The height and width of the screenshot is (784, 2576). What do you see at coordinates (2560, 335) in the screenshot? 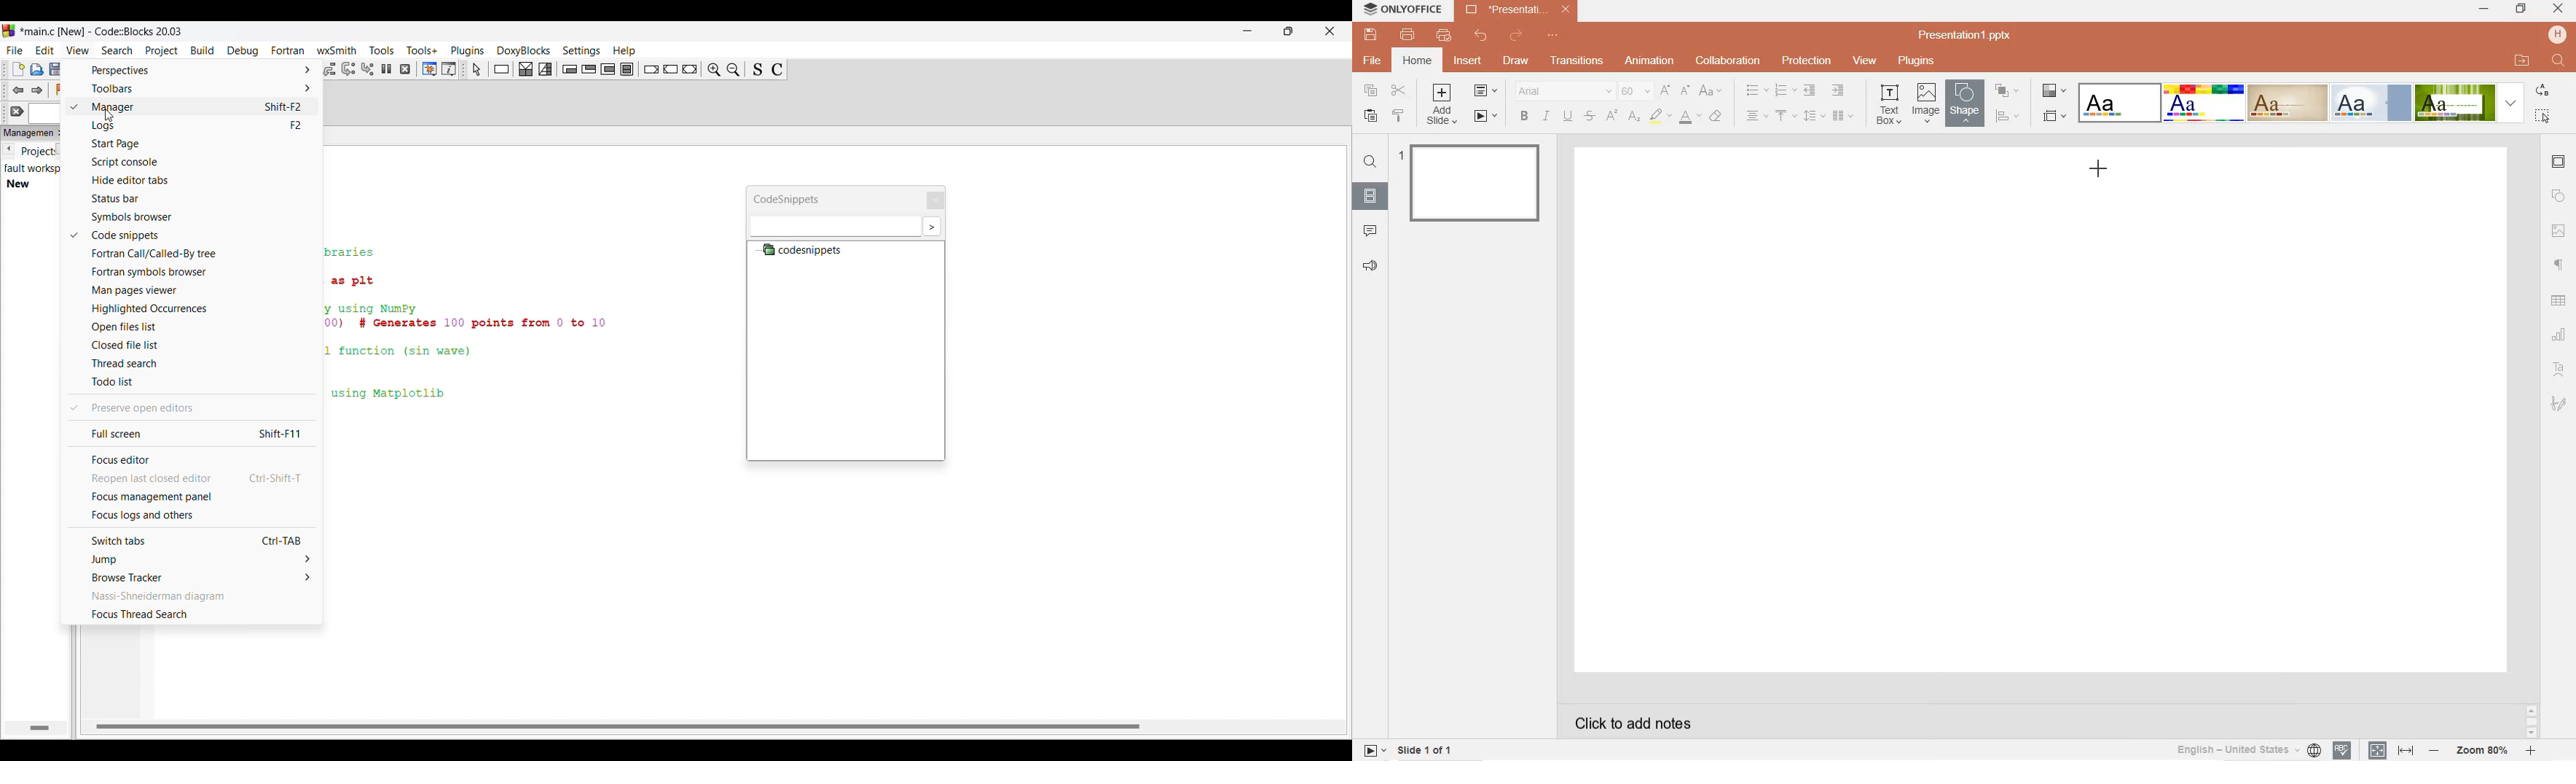
I see `chart settings` at bounding box center [2560, 335].